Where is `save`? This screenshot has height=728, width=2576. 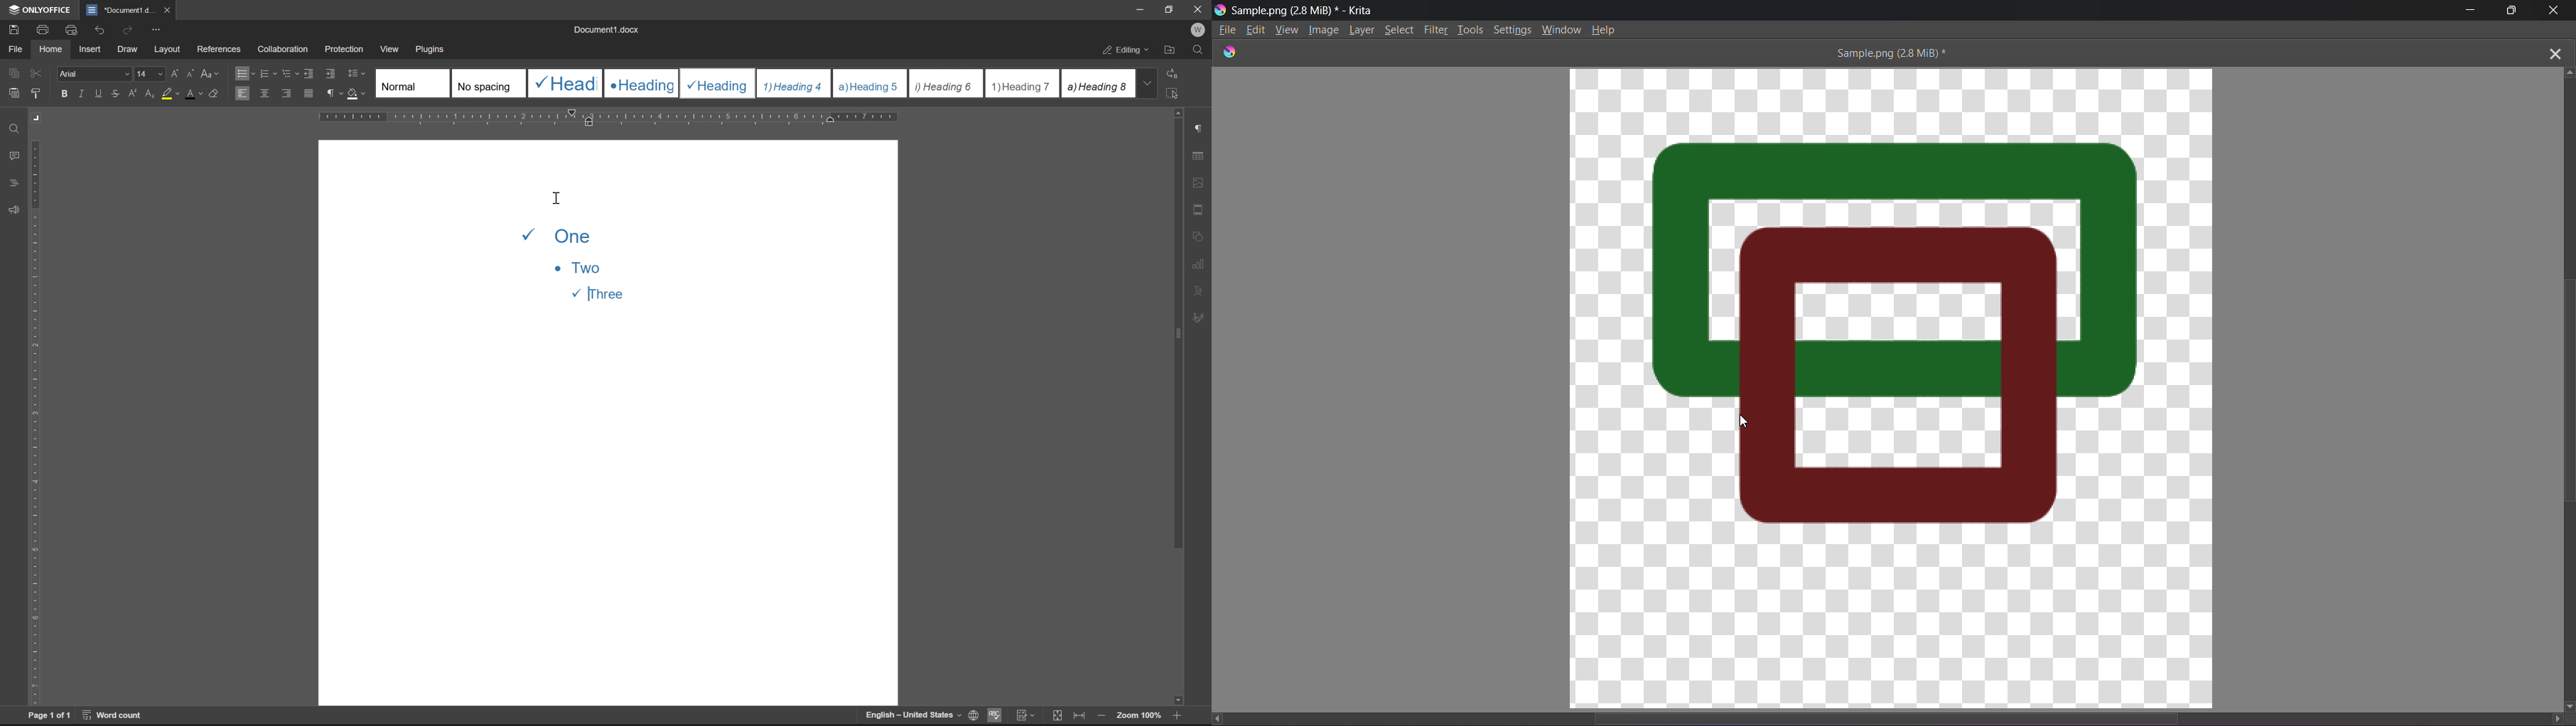
save is located at coordinates (11, 29).